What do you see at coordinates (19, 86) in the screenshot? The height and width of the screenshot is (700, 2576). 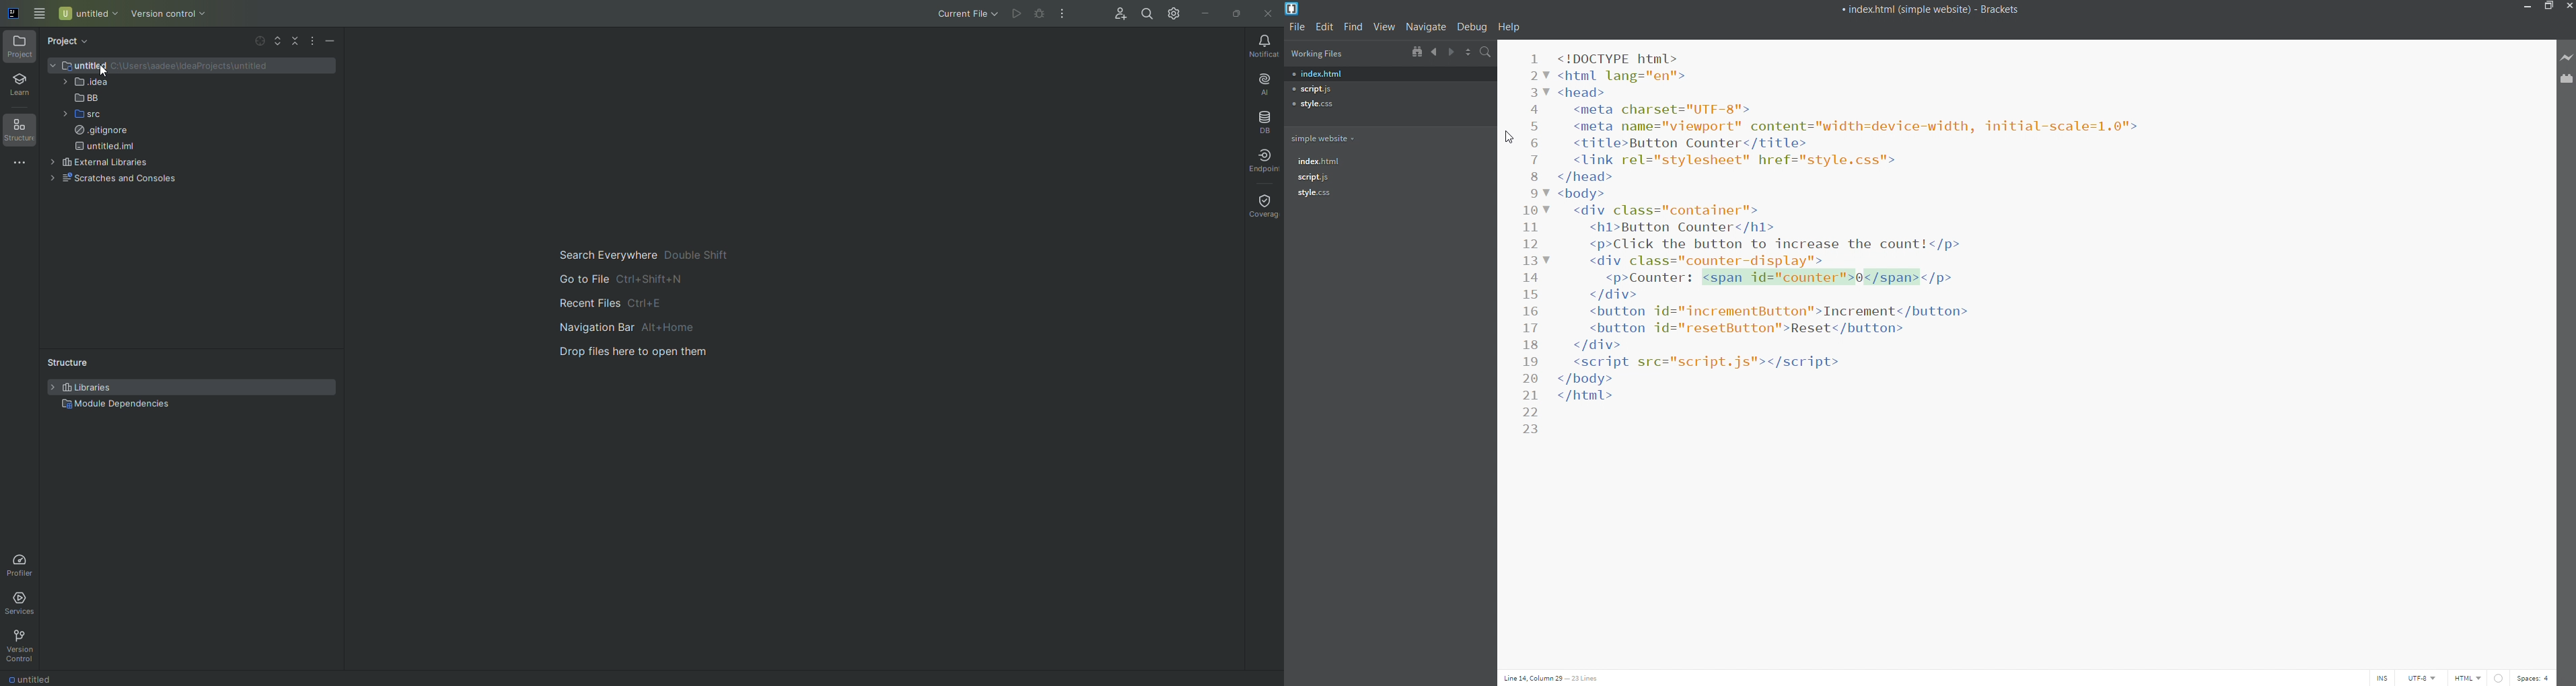 I see `Learn` at bounding box center [19, 86].